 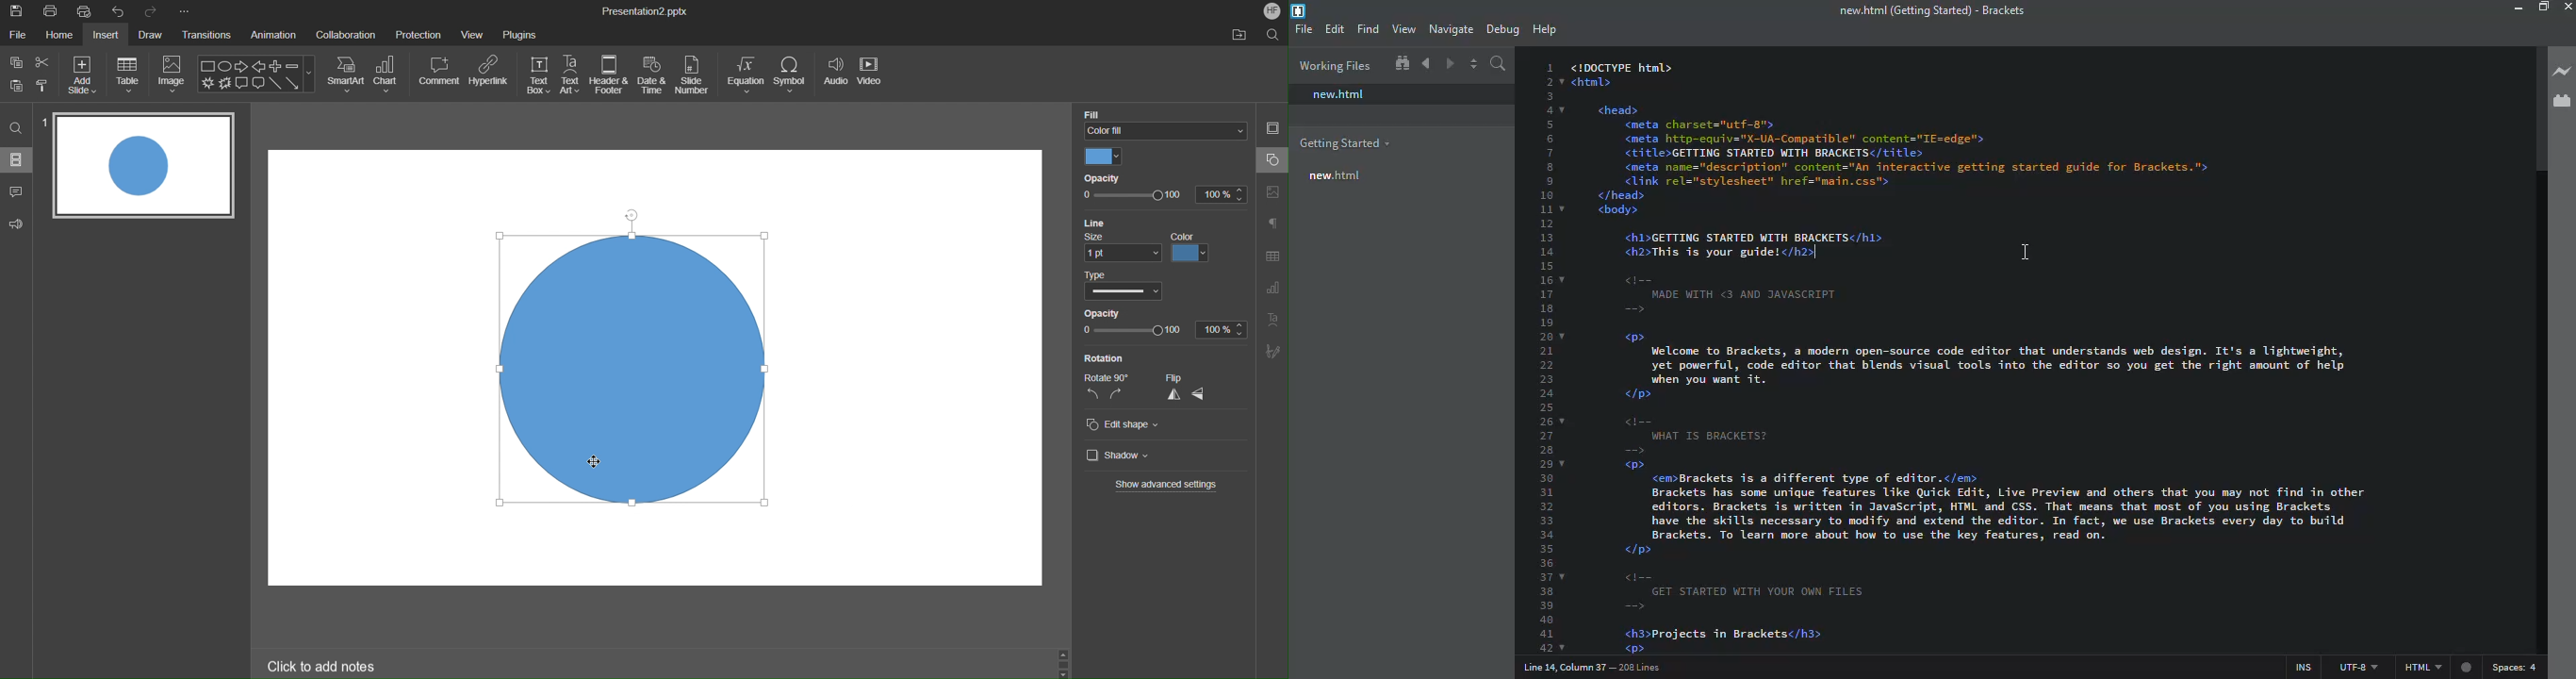 I want to click on Audio, so click(x=835, y=77).